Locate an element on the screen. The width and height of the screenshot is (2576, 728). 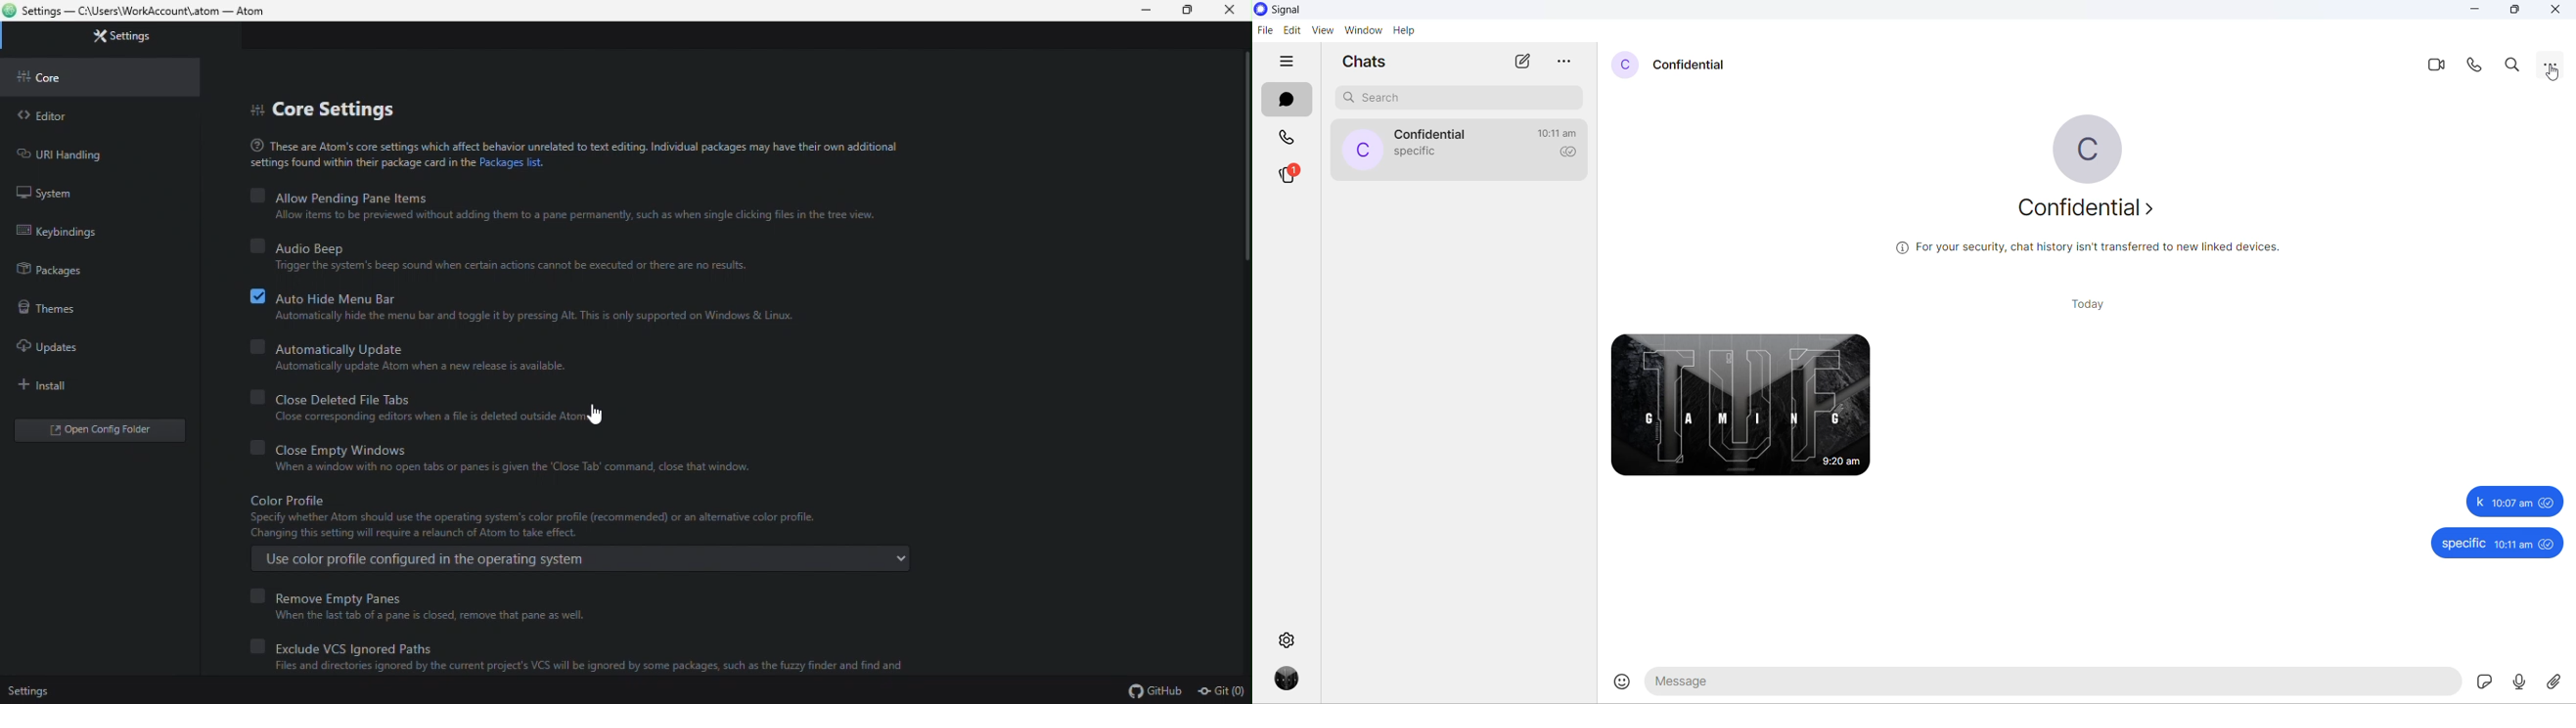
help is located at coordinates (1404, 30).